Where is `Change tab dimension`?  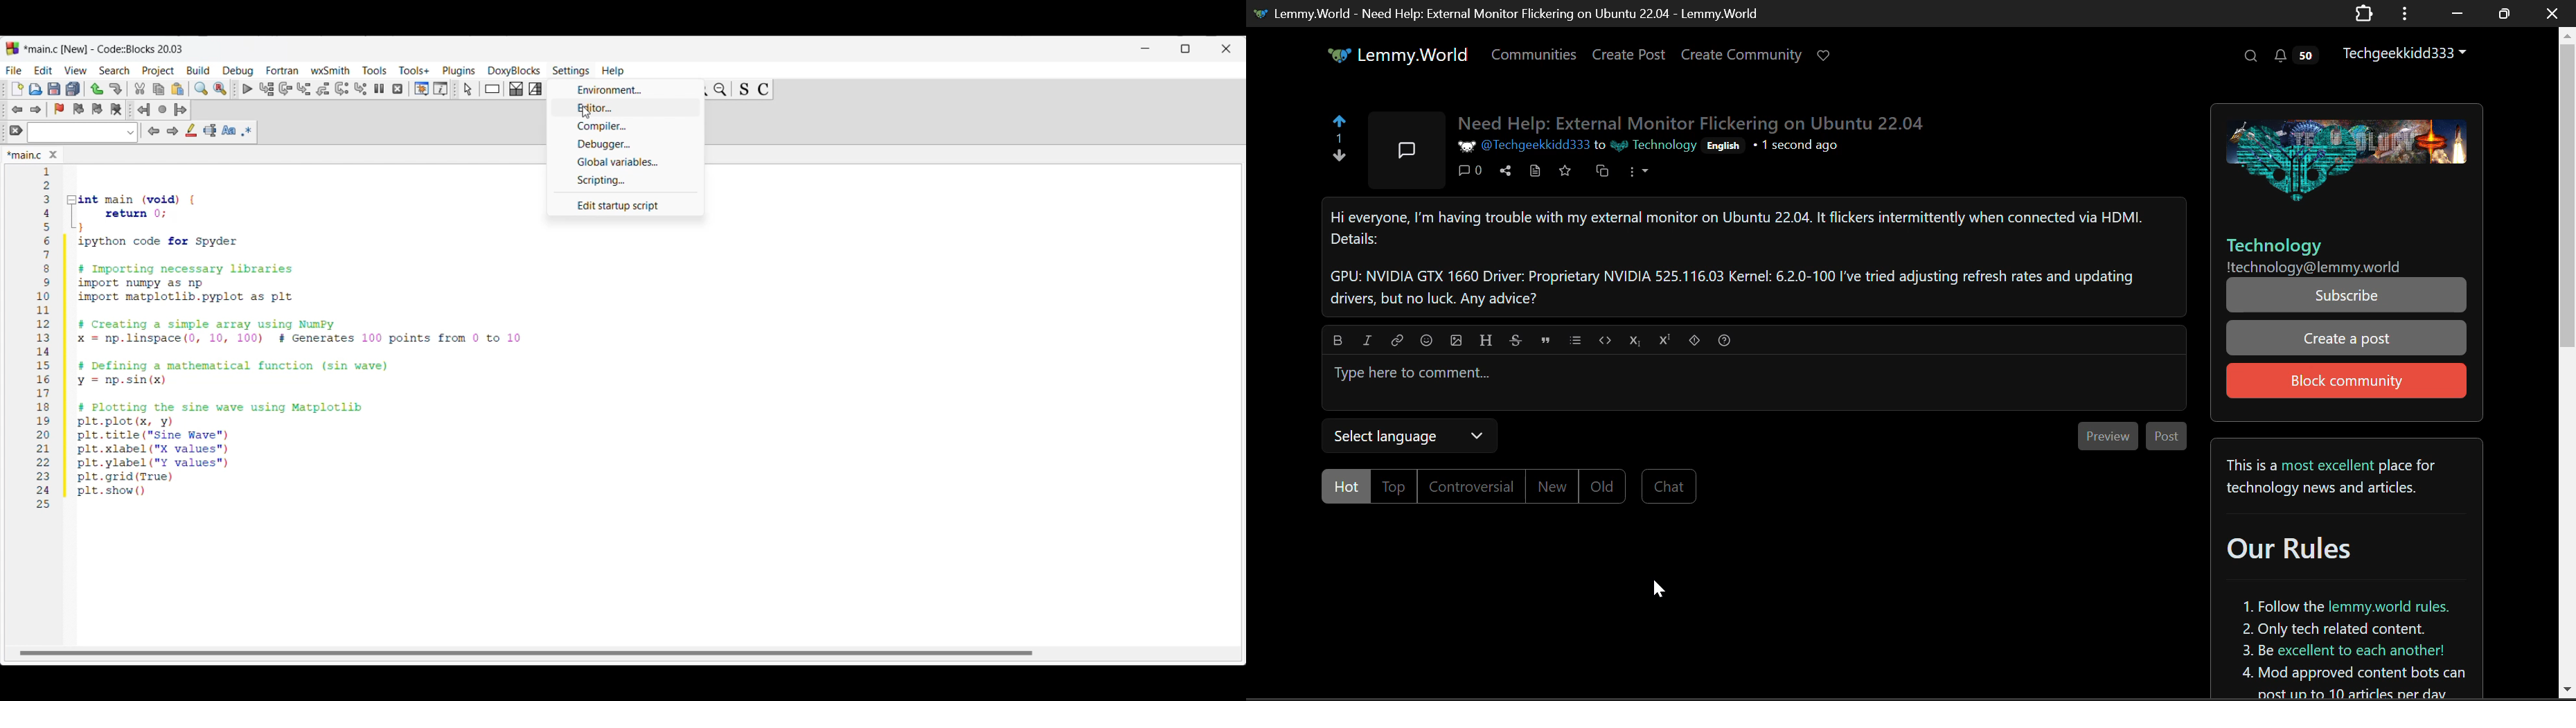 Change tab dimension is located at coordinates (1186, 49).